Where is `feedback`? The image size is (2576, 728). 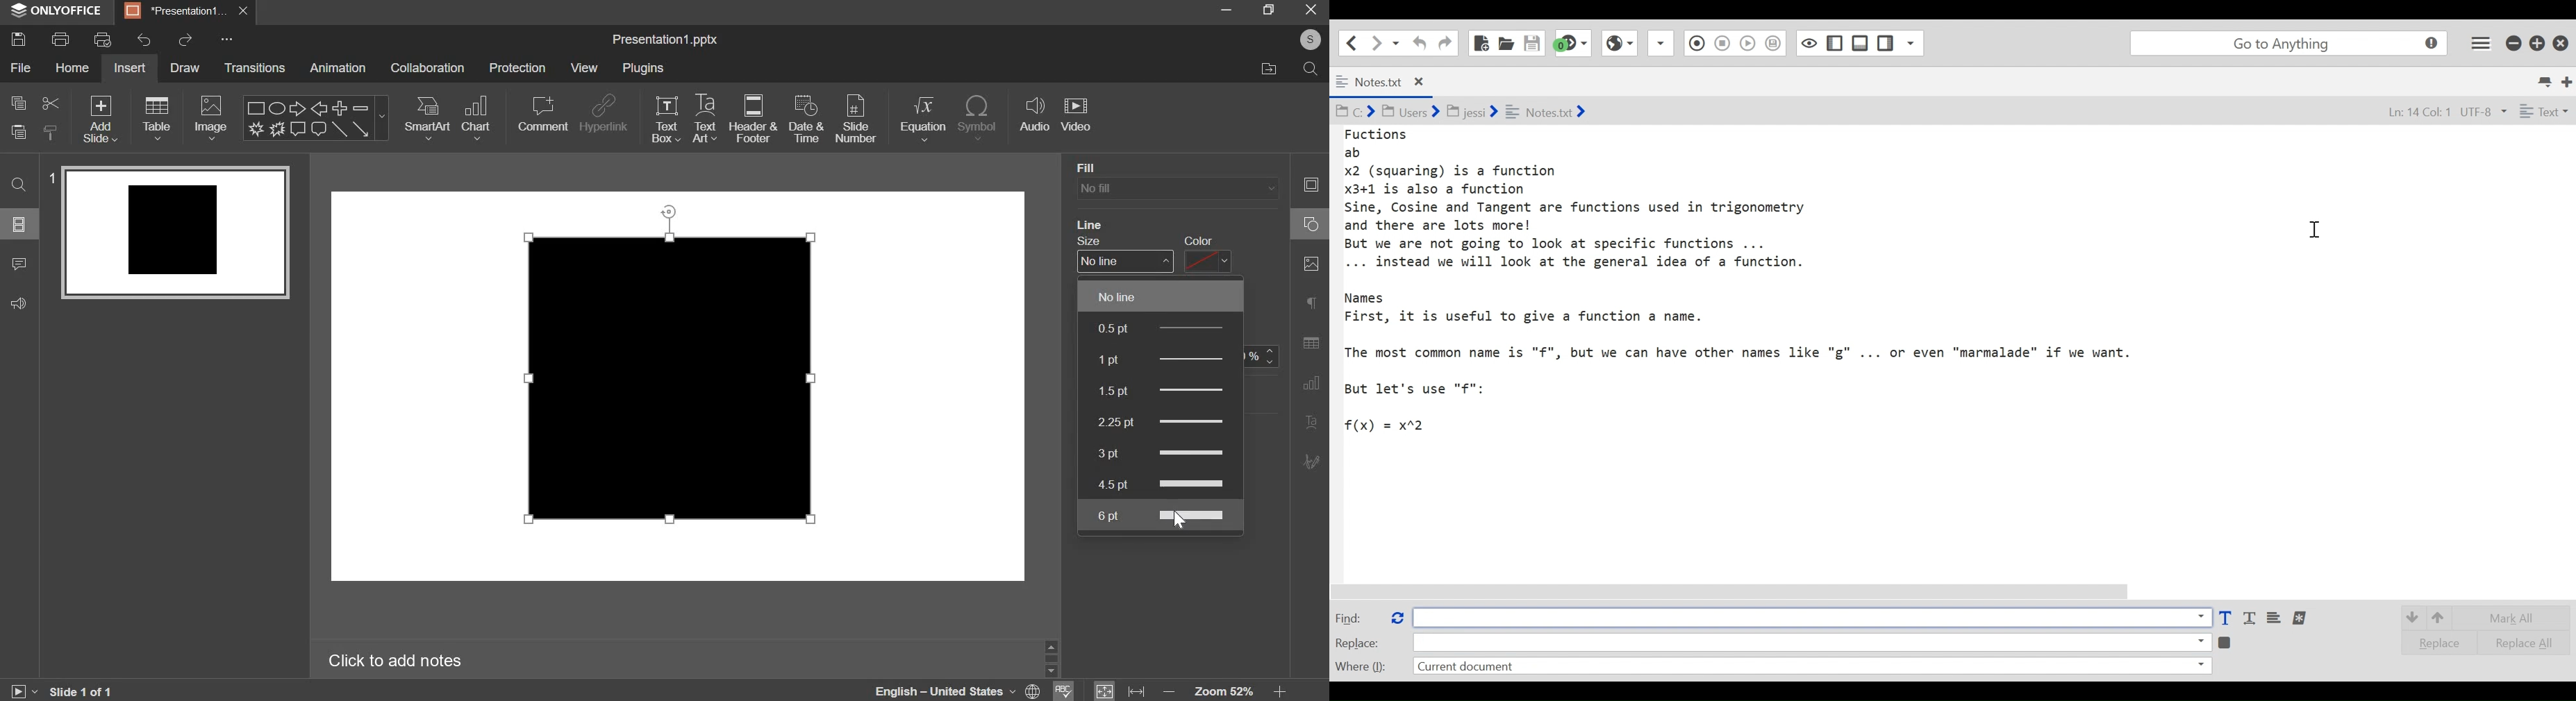 feedback is located at coordinates (17, 303).